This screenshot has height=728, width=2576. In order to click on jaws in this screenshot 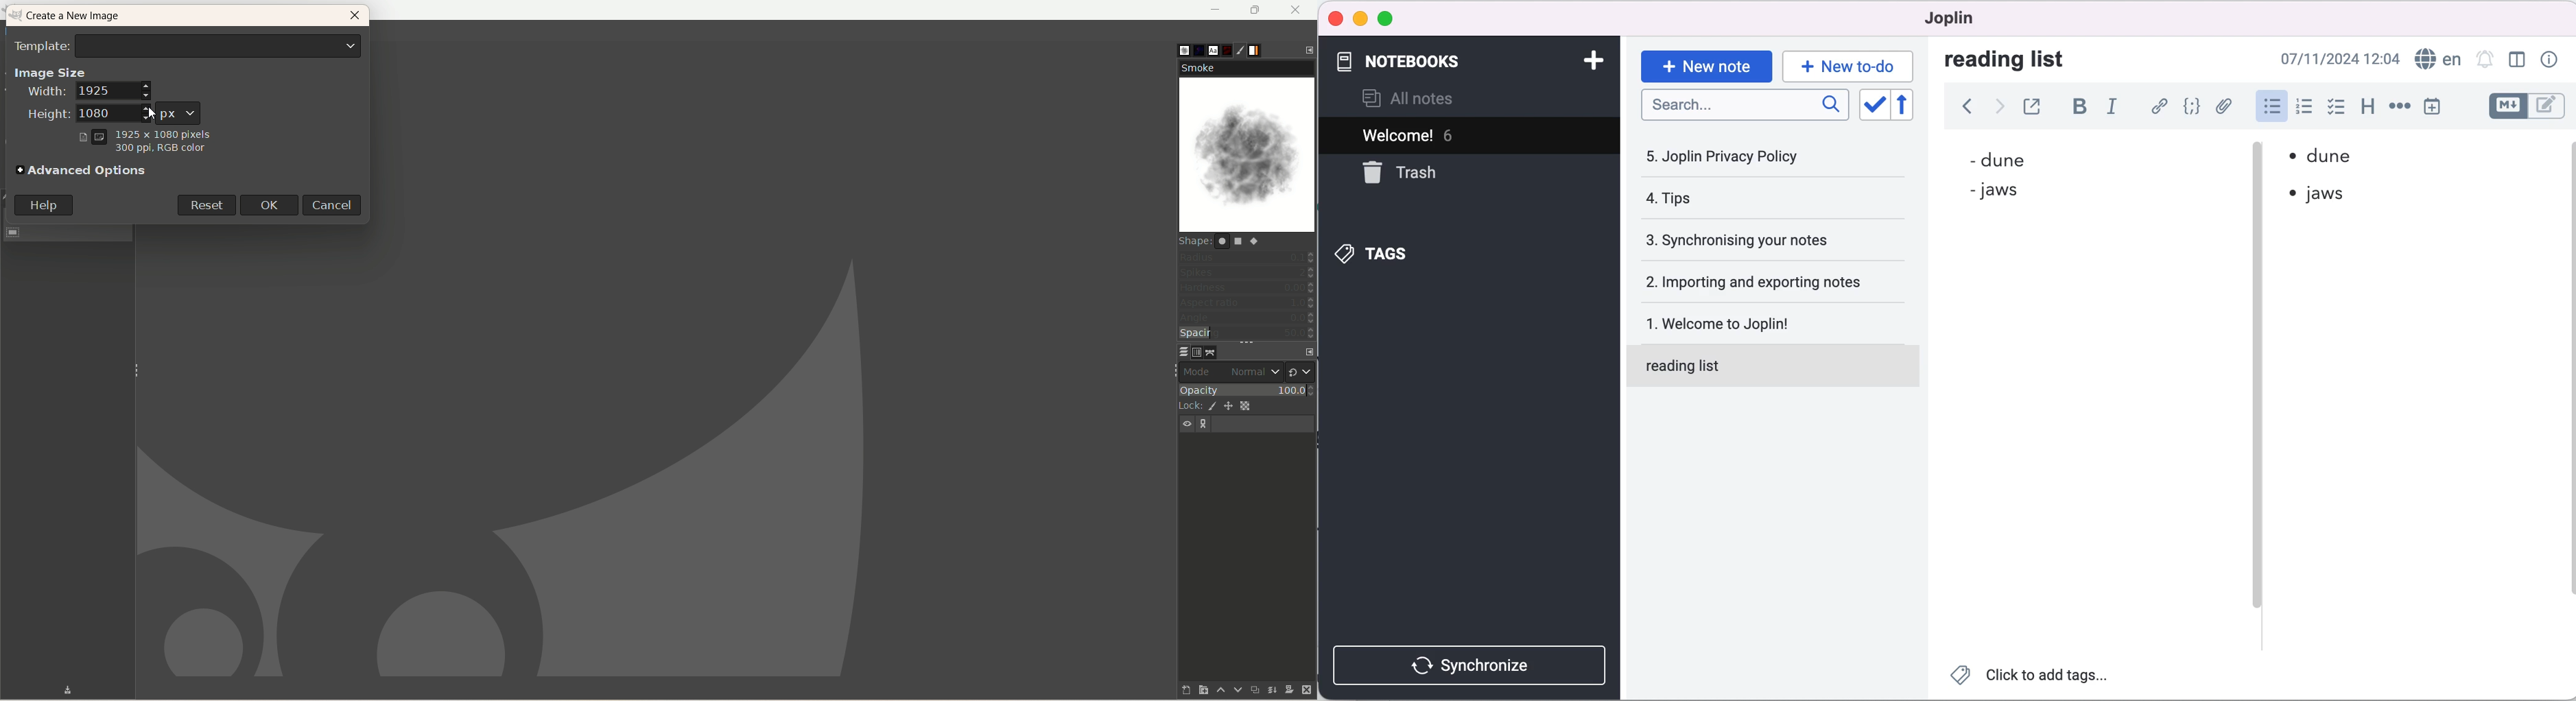, I will do `click(2333, 194)`.